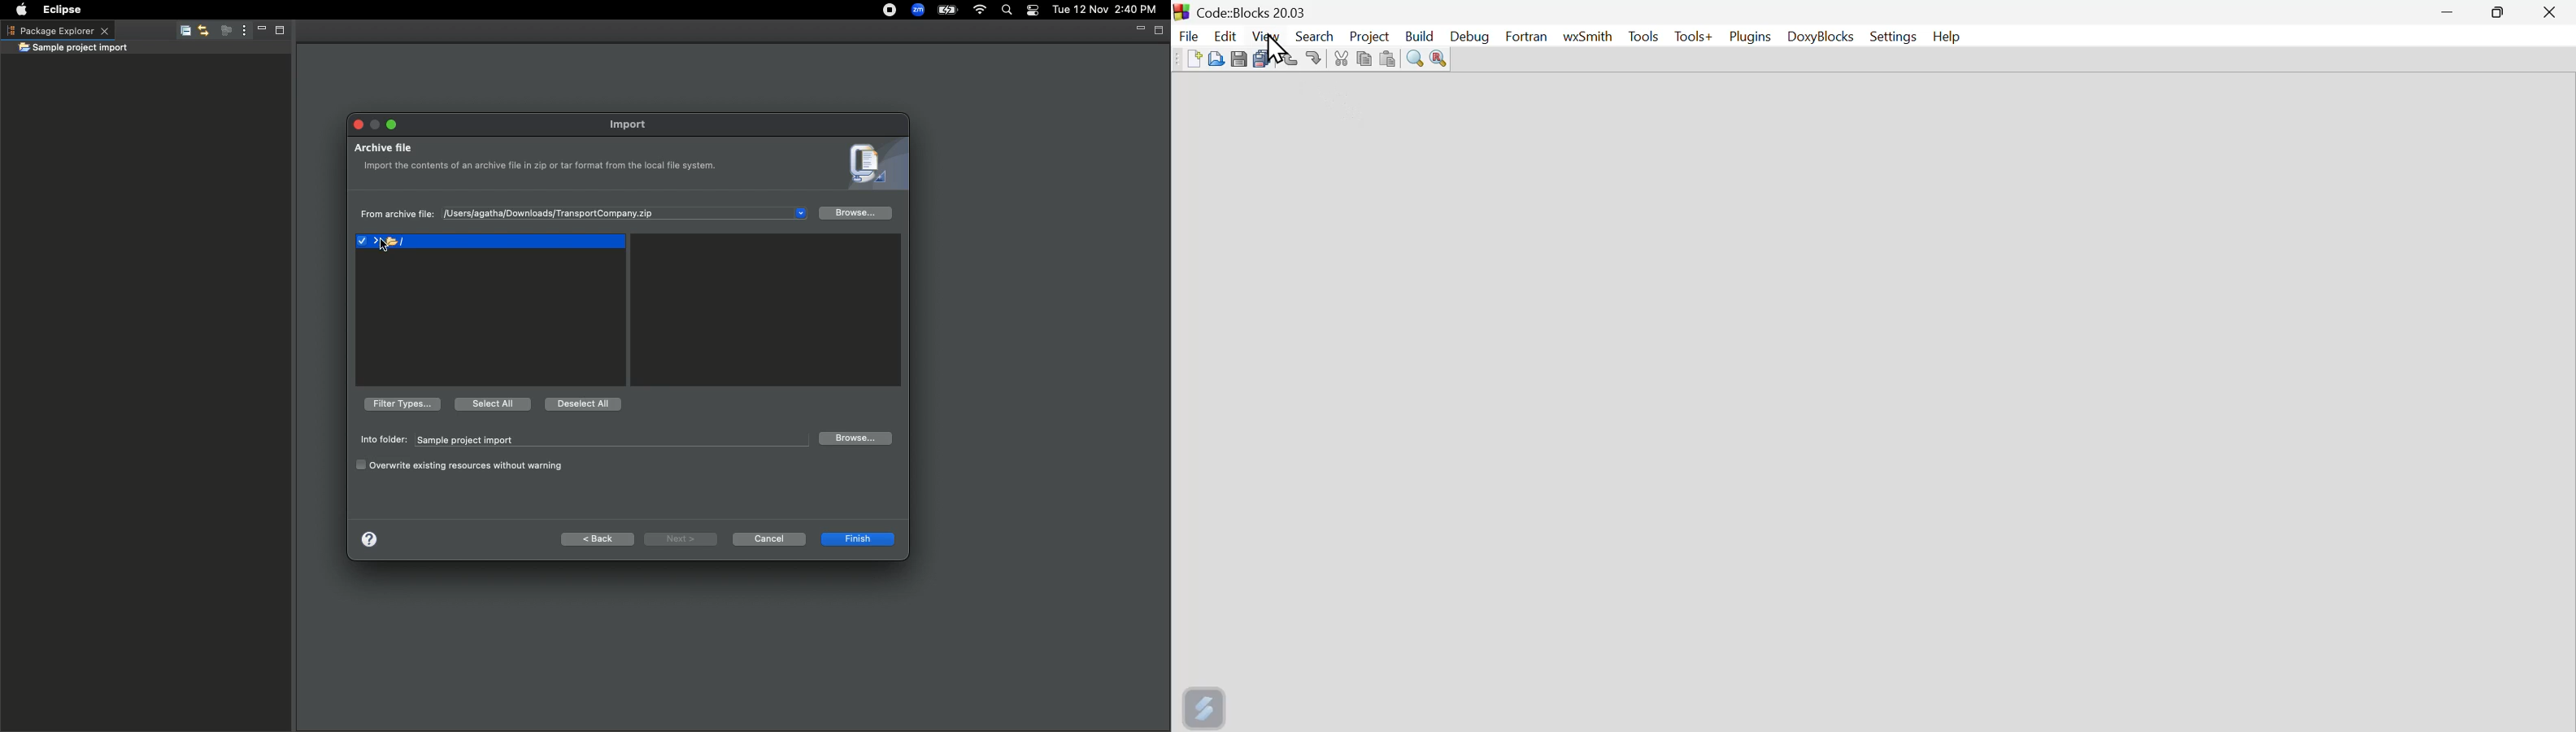 The width and height of the screenshot is (2576, 756). What do you see at coordinates (1368, 34) in the screenshot?
I see `project` at bounding box center [1368, 34].